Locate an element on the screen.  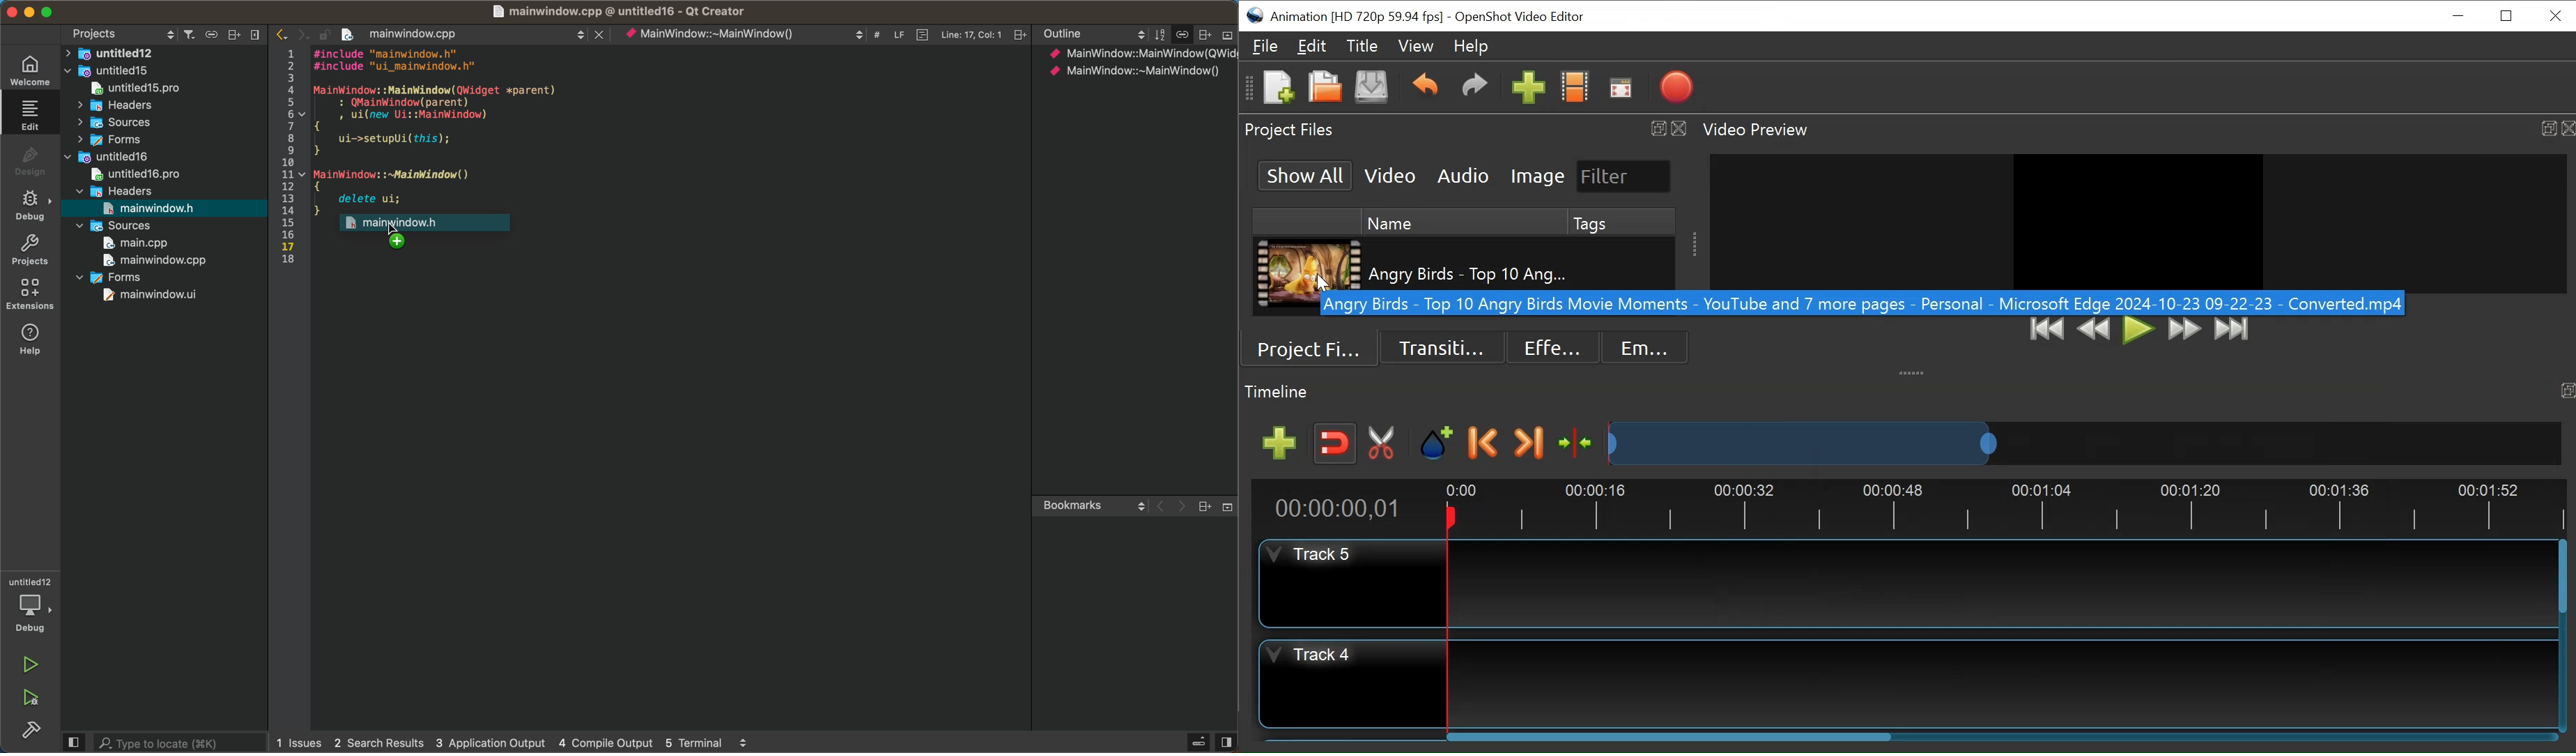
Clip Name is located at coordinates (1467, 263).